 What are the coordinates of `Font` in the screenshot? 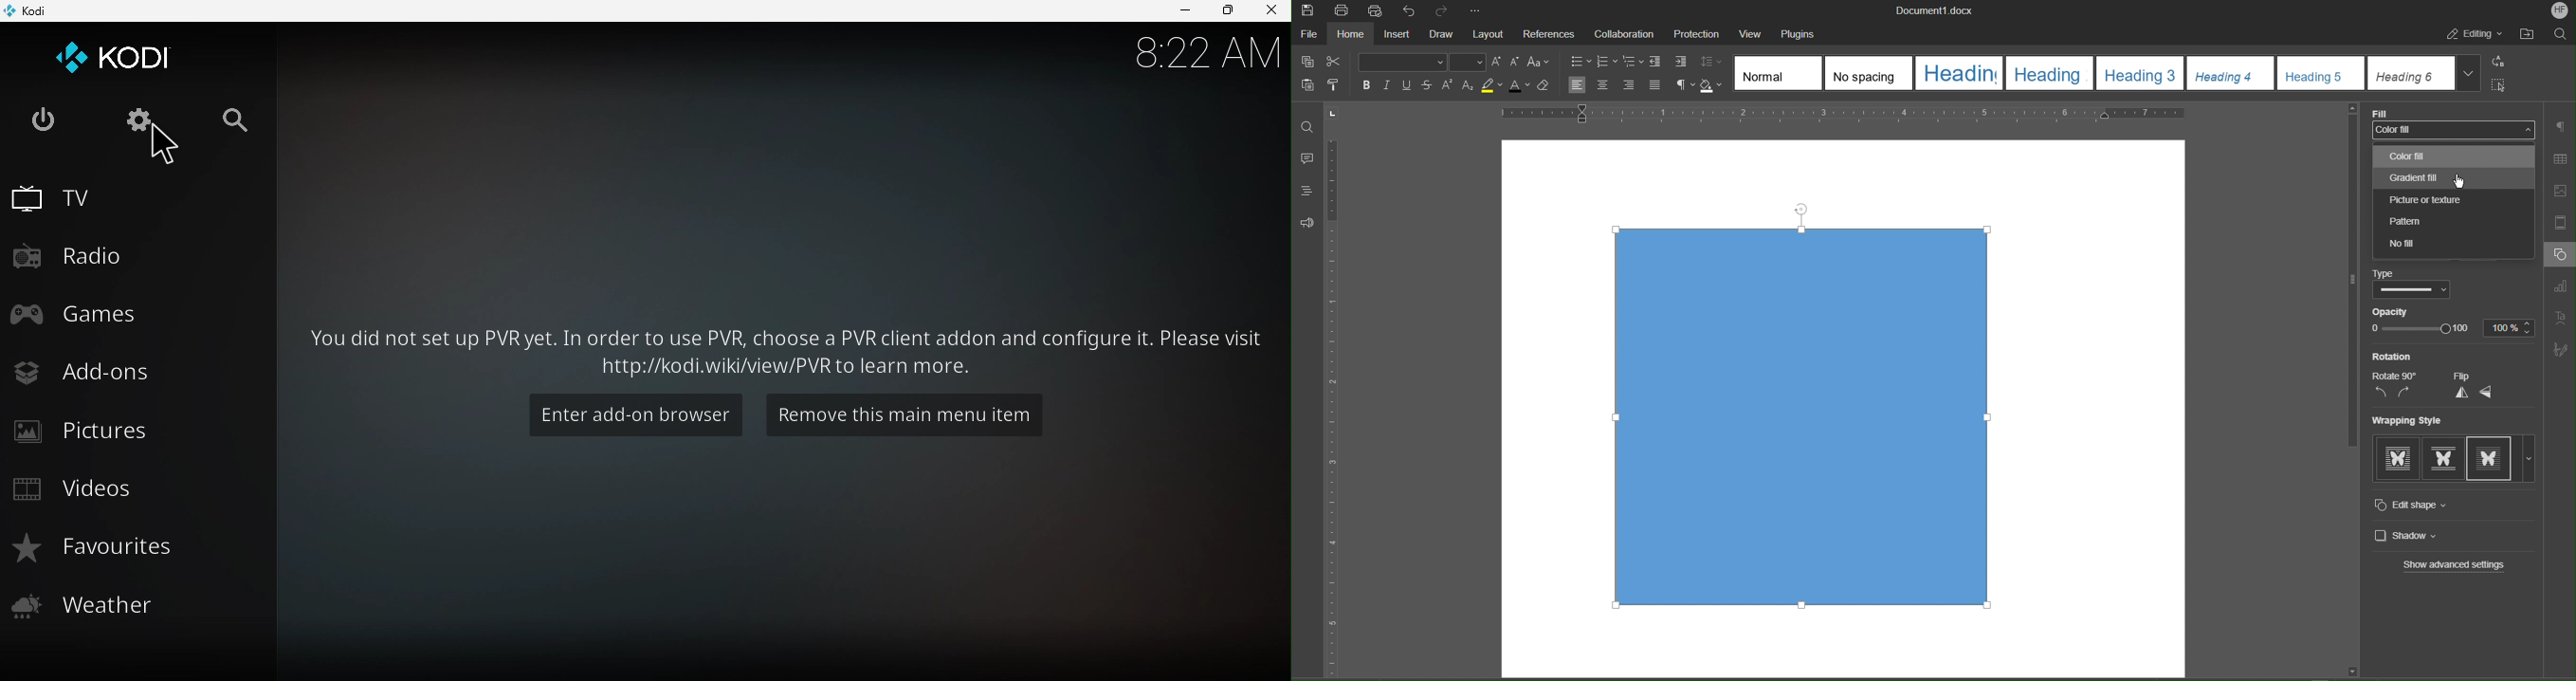 It's located at (1401, 62).